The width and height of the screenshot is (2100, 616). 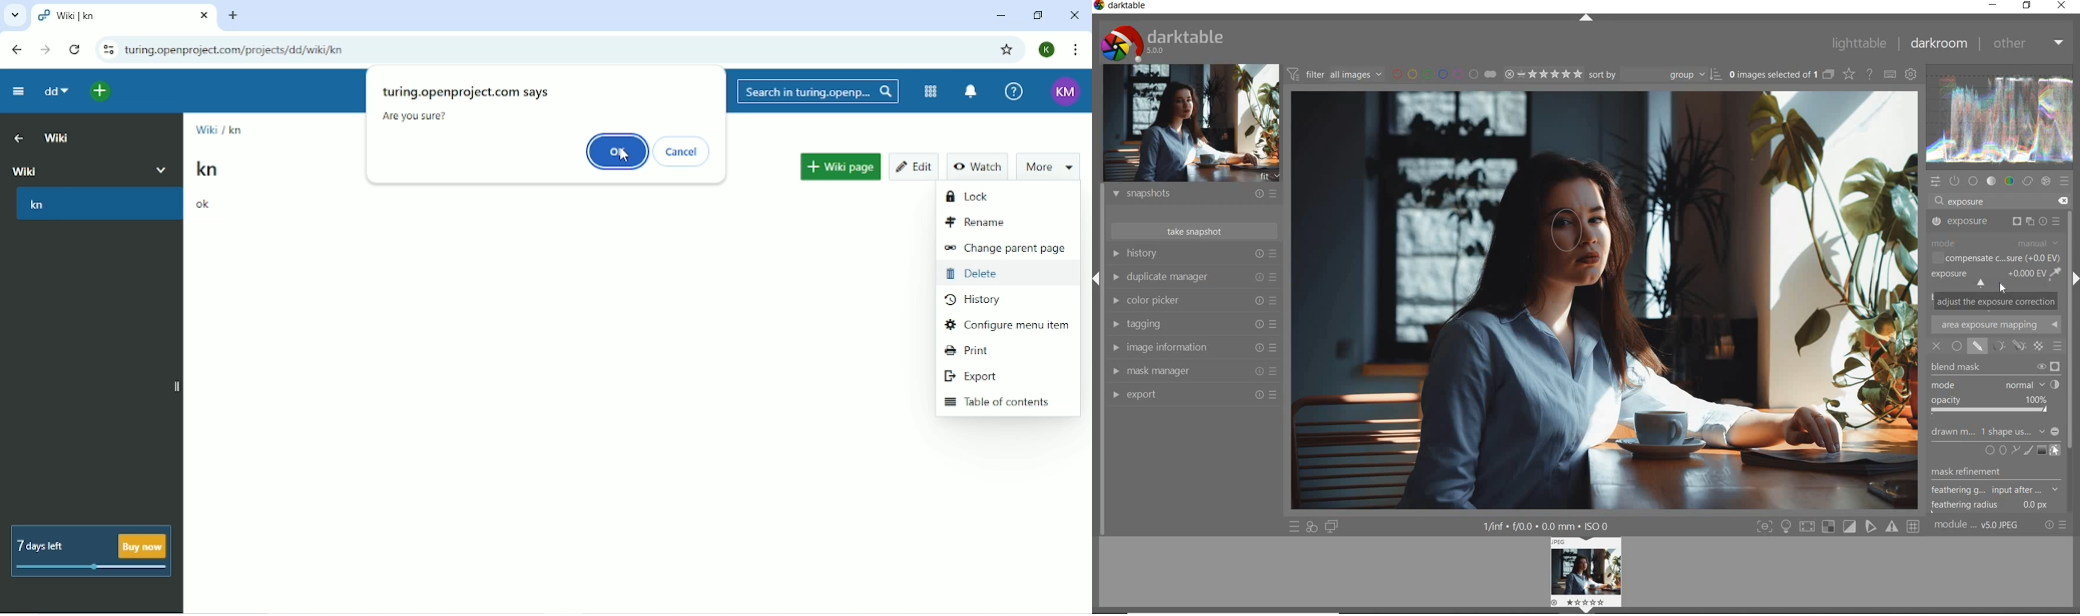 I want to click on expand/collapse, so click(x=1585, y=17).